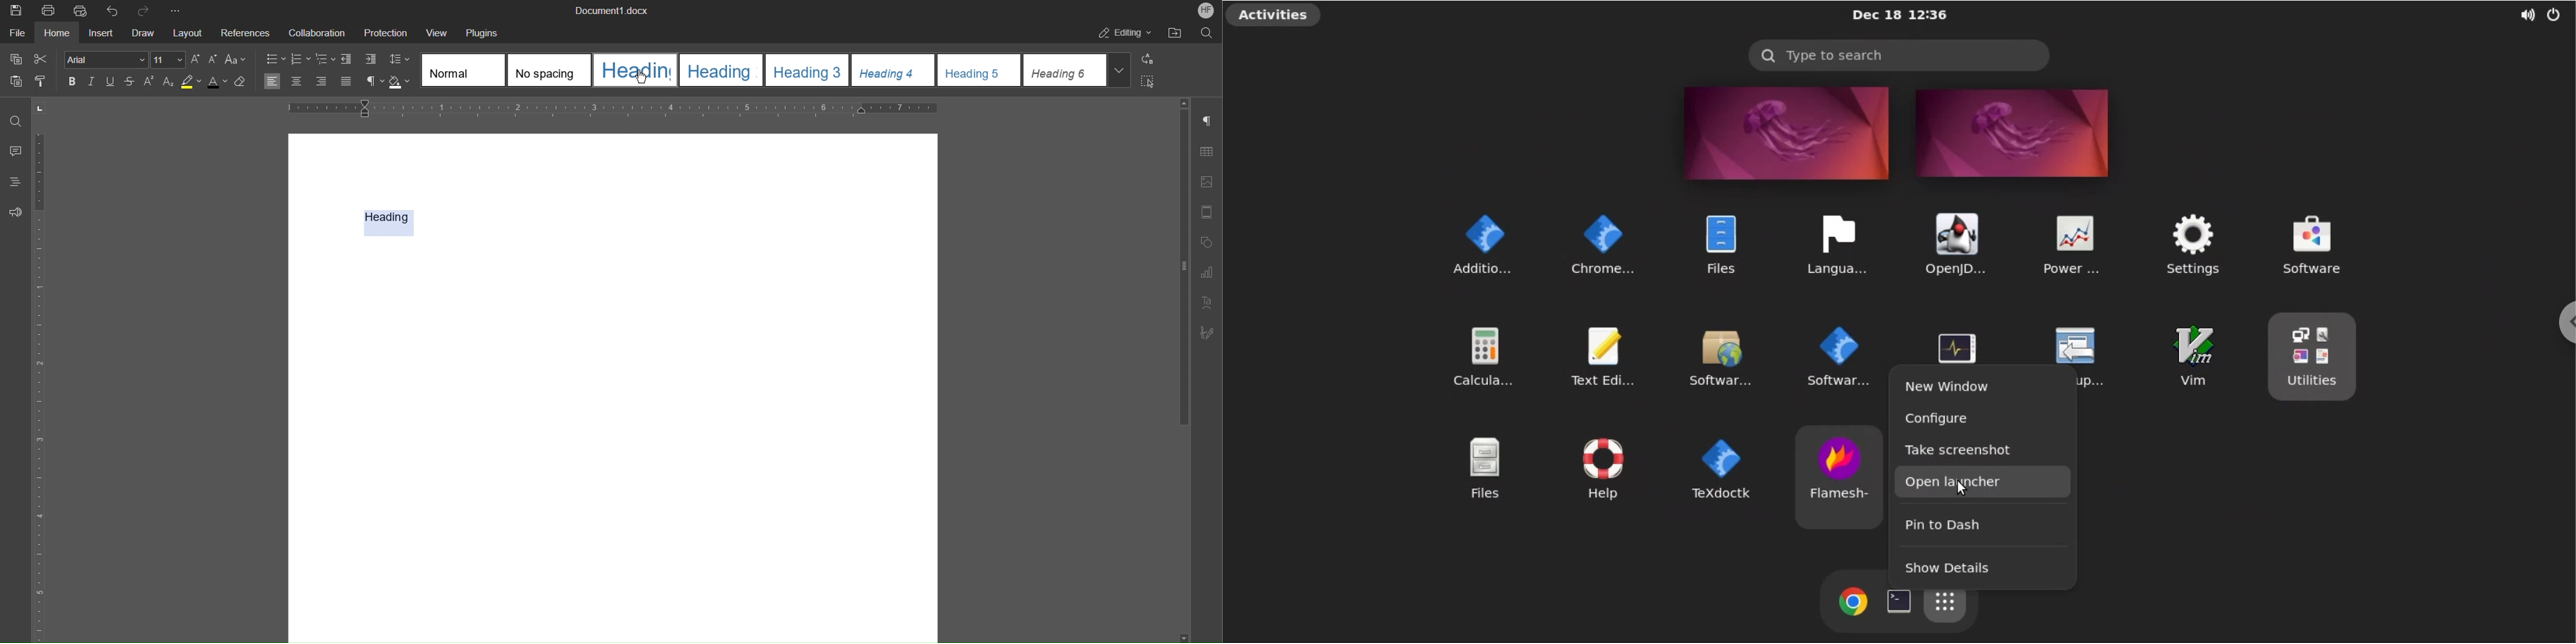 This screenshot has width=2576, height=644. Describe the element at coordinates (301, 59) in the screenshot. I see `Numbered List` at that location.